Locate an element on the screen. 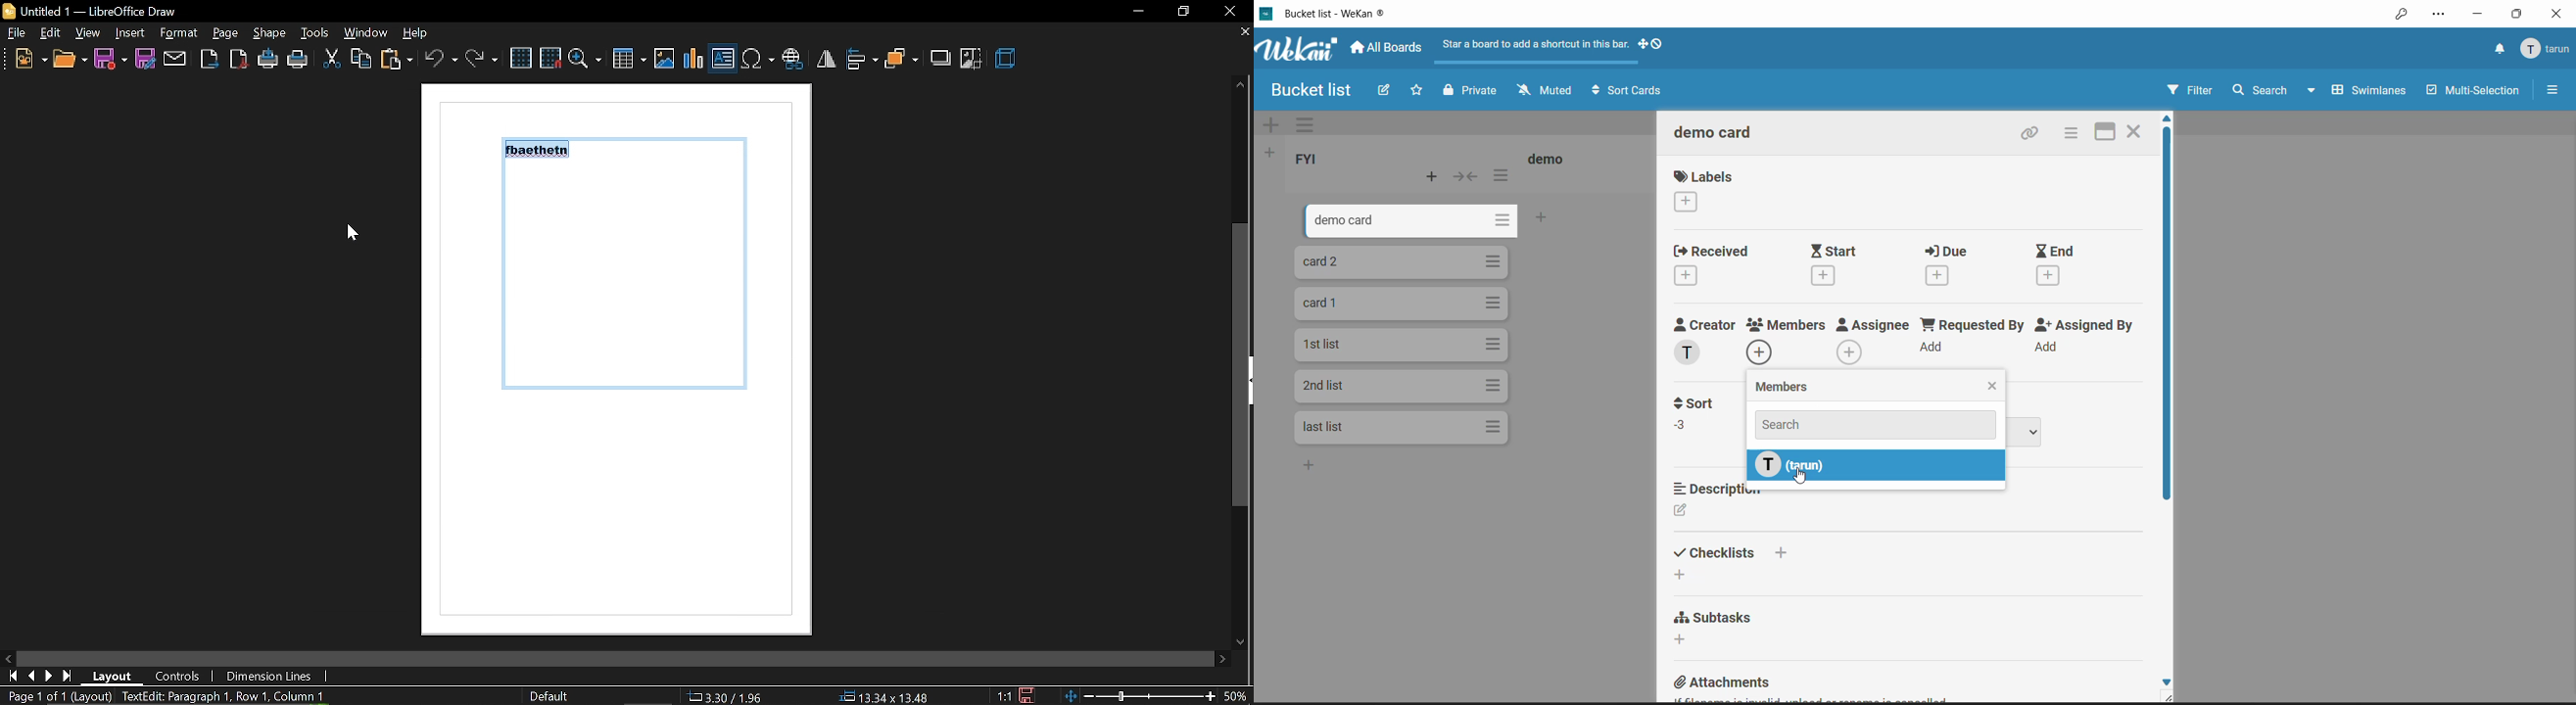 The image size is (2576, 728). notifications is located at coordinates (2496, 49).